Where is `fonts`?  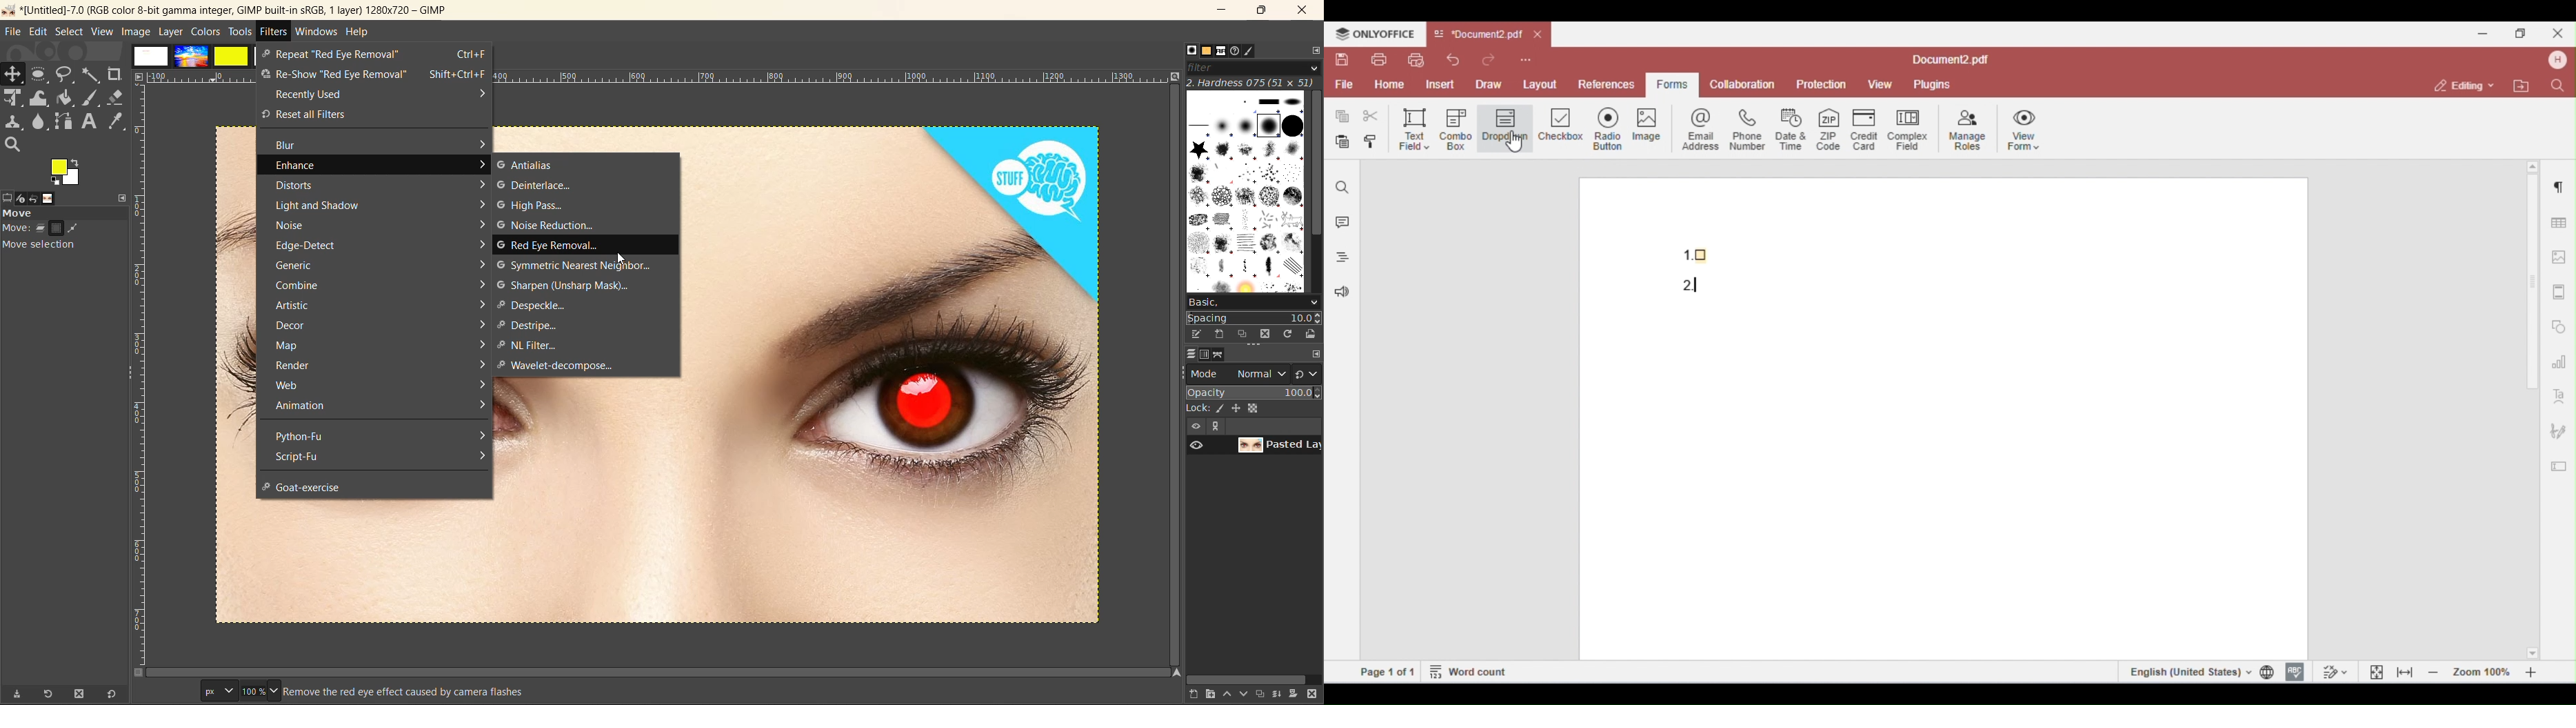 fonts is located at coordinates (1218, 51).